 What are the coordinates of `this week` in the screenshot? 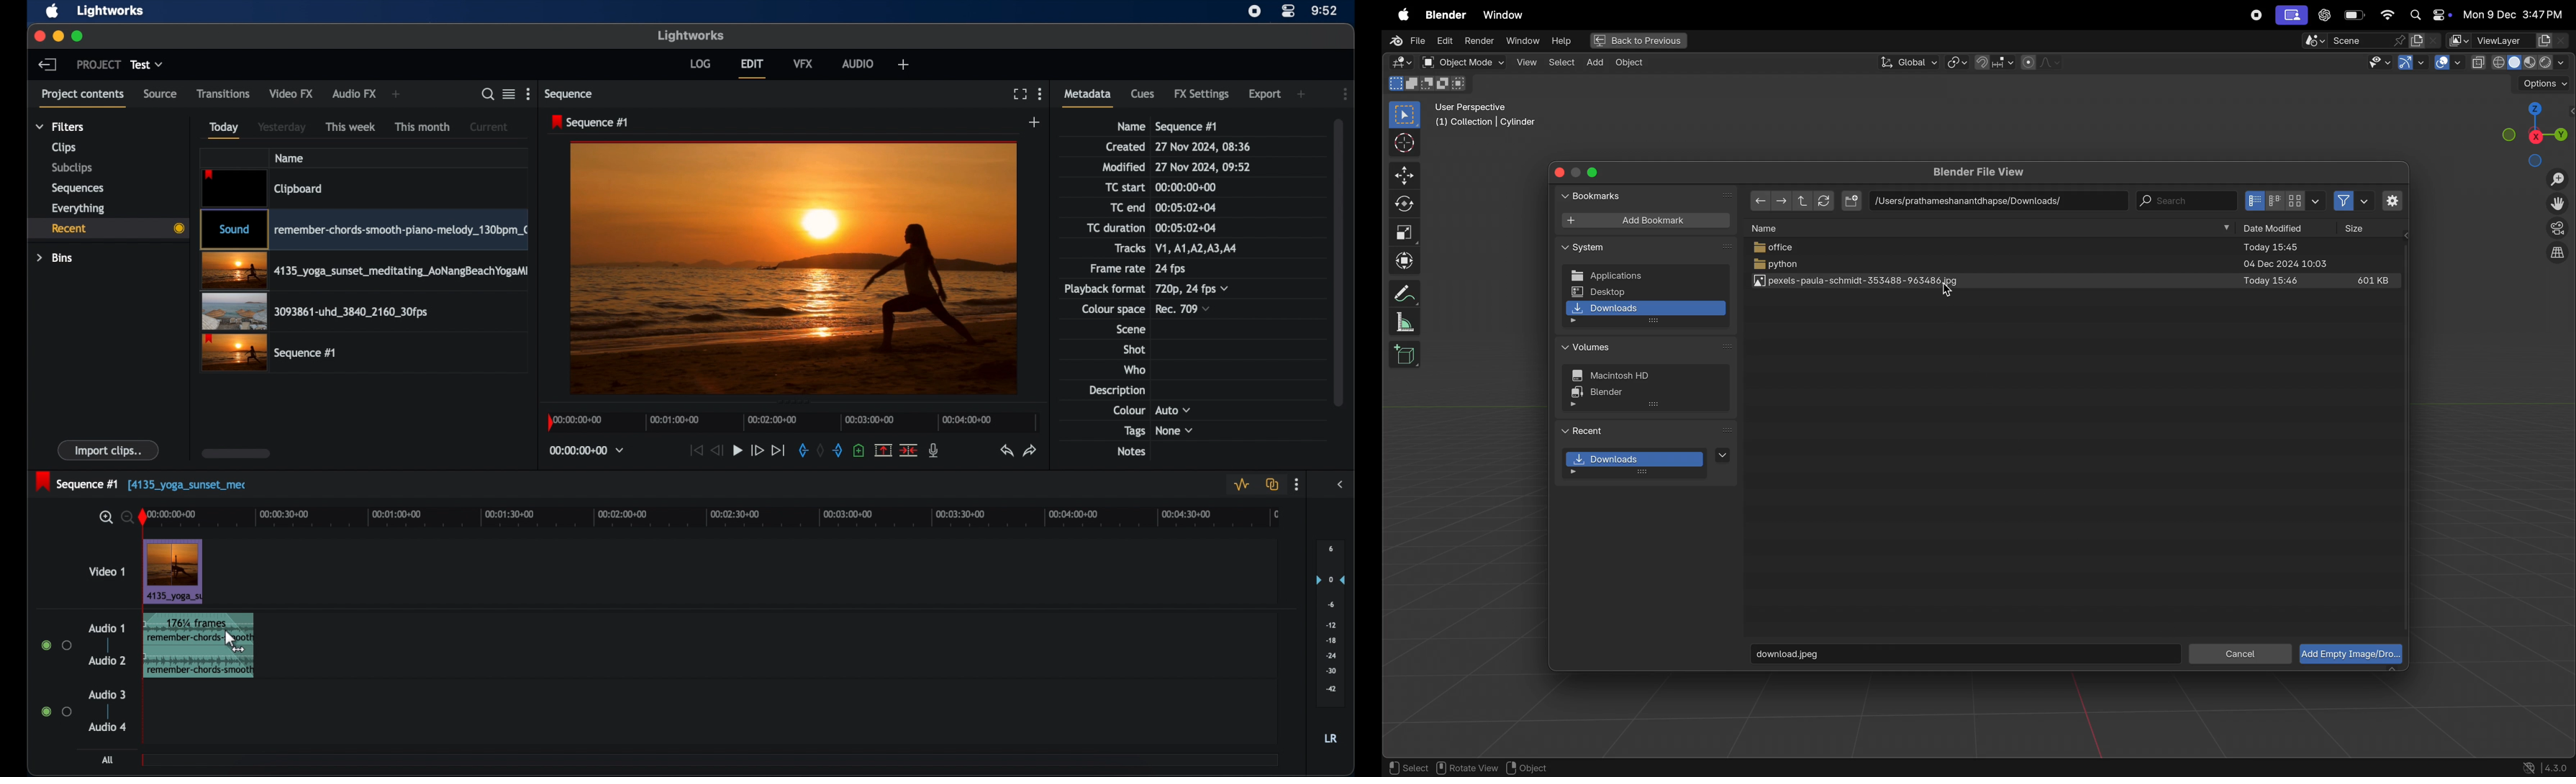 It's located at (350, 126).